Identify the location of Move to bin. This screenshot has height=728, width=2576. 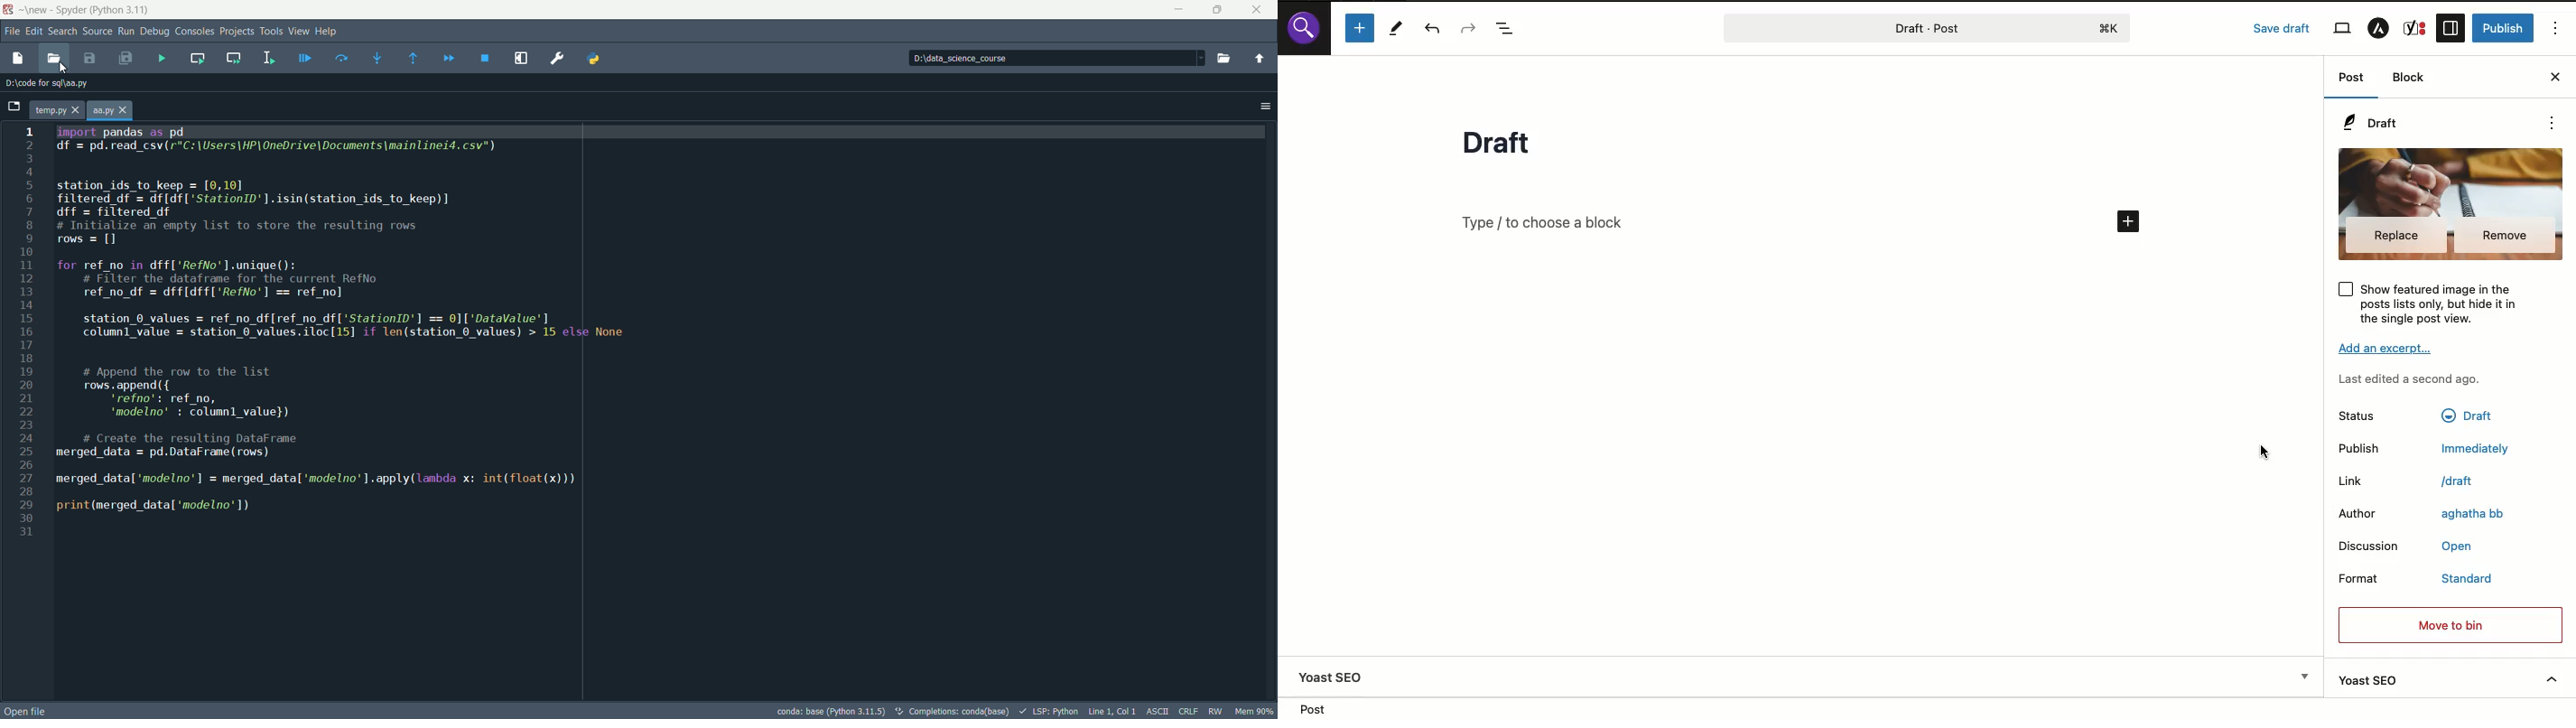
(2449, 625).